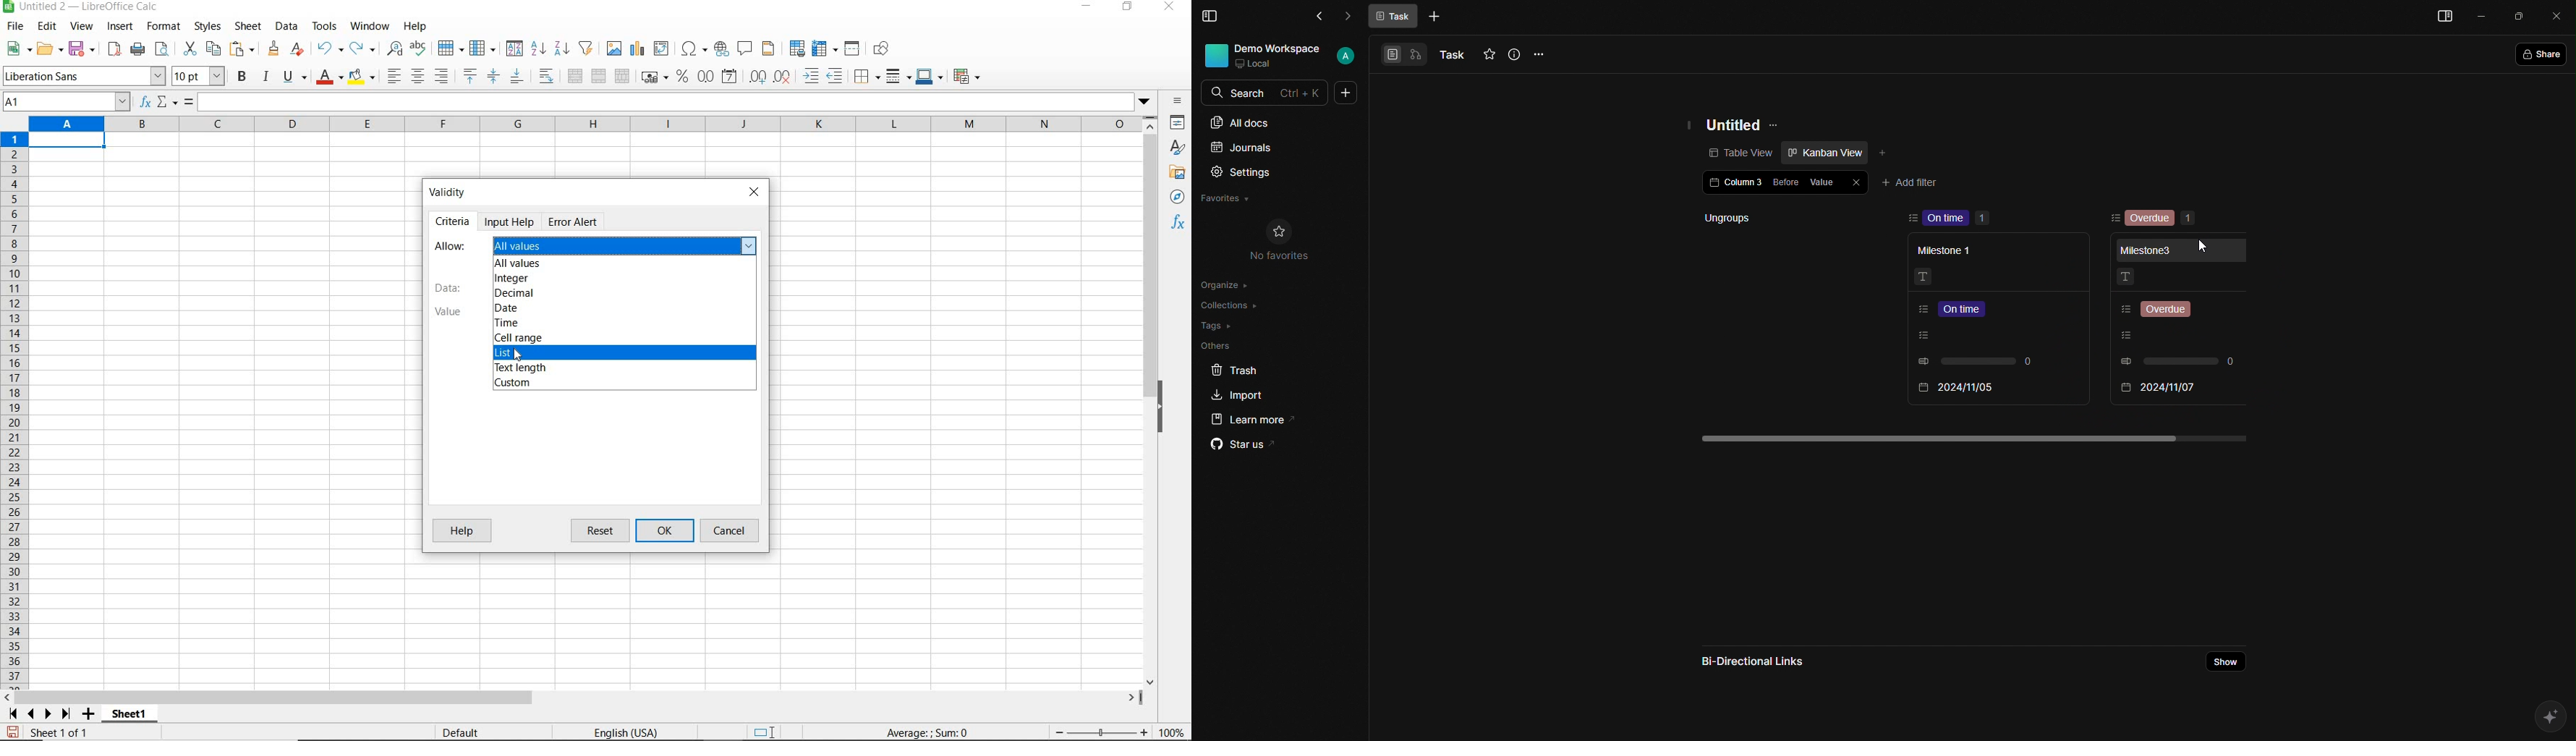  Describe the element at coordinates (654, 75) in the screenshot. I see `format as currency` at that location.